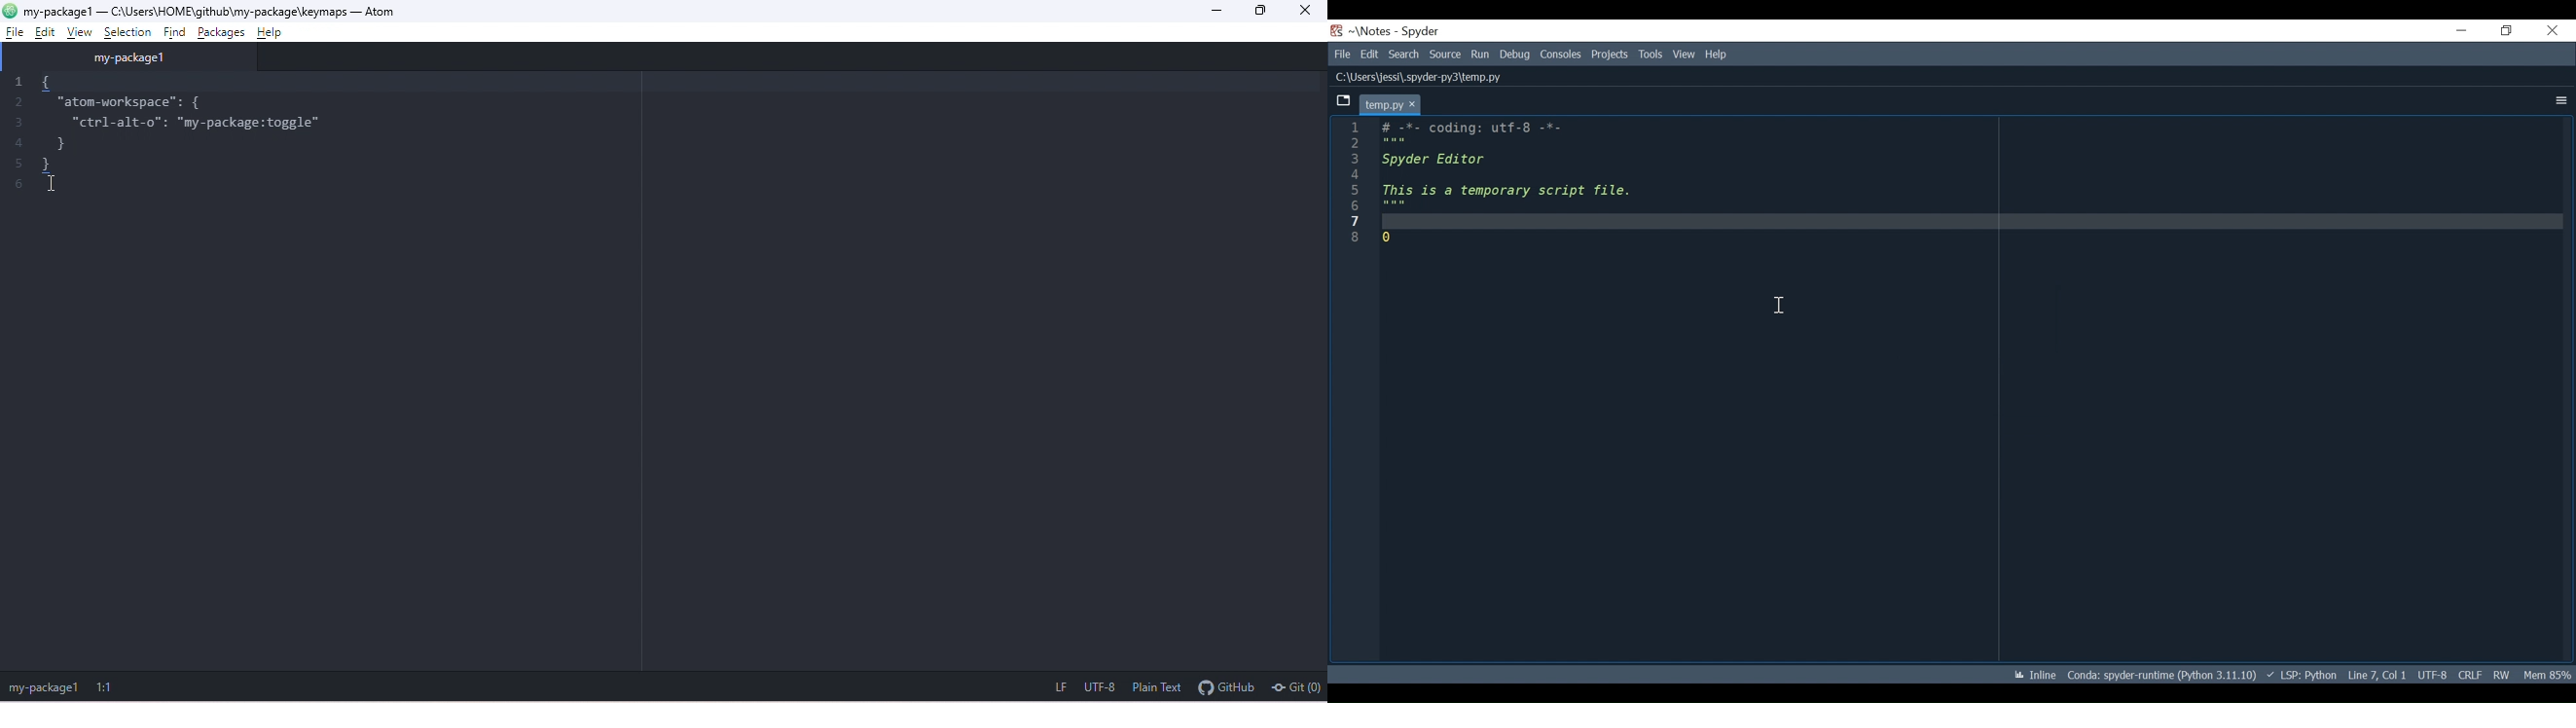  I want to click on LSP: Python, so click(2302, 675).